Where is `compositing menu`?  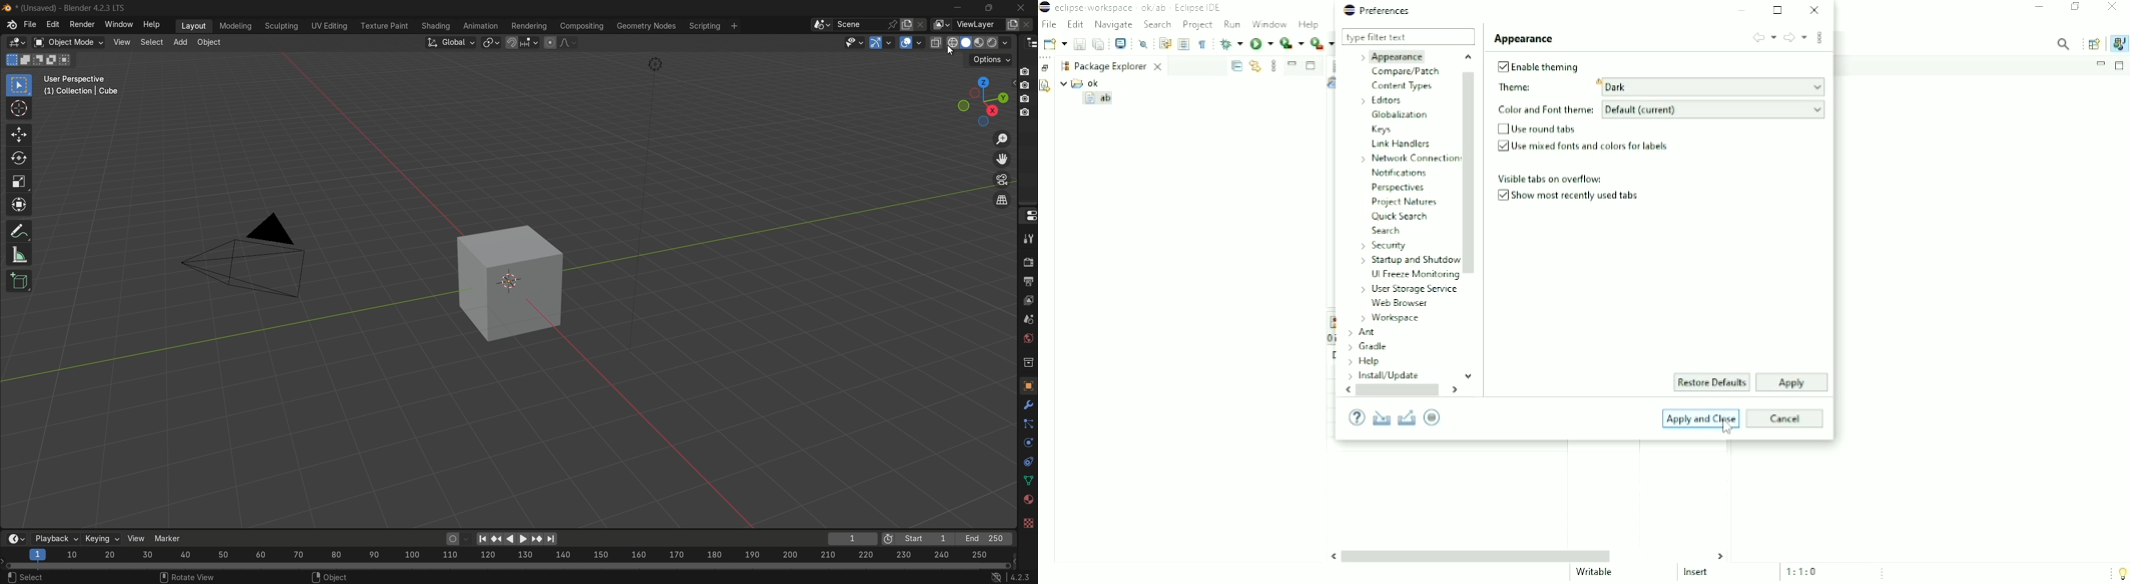 compositing menu is located at coordinates (580, 25).